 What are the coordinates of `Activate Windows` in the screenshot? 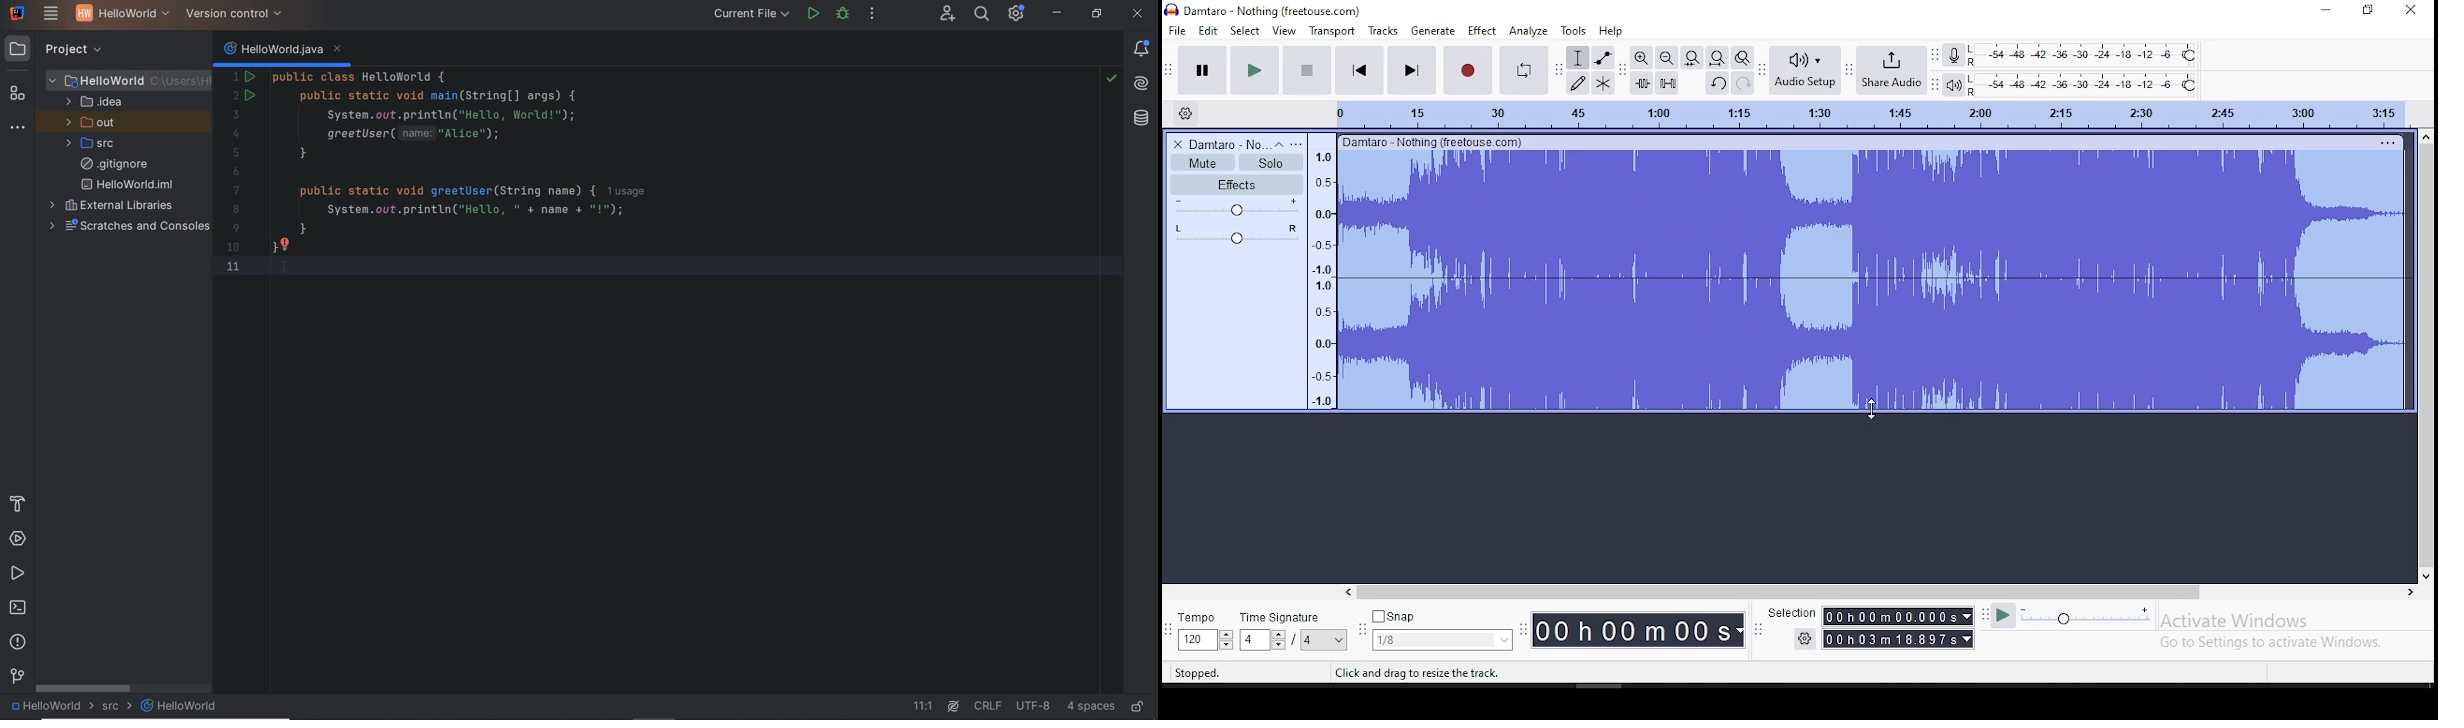 It's located at (2235, 621).